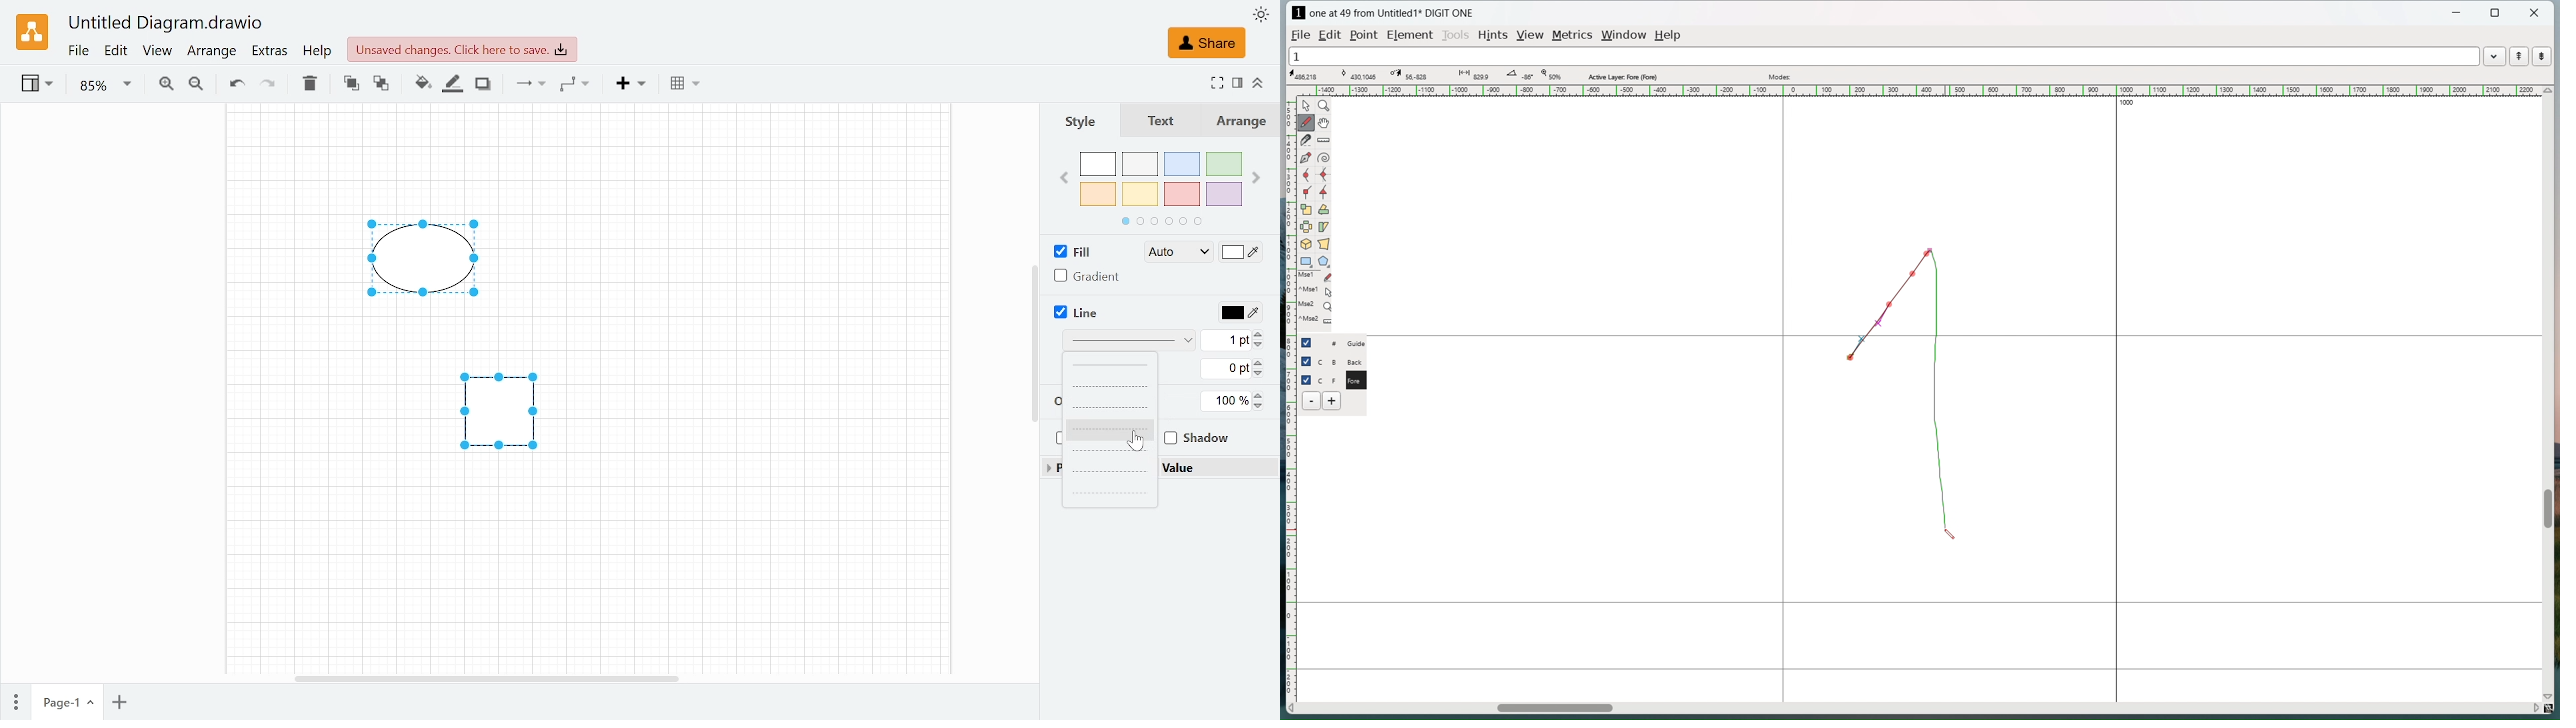 The image size is (2576, 728). I want to click on Point, so click(1366, 34).